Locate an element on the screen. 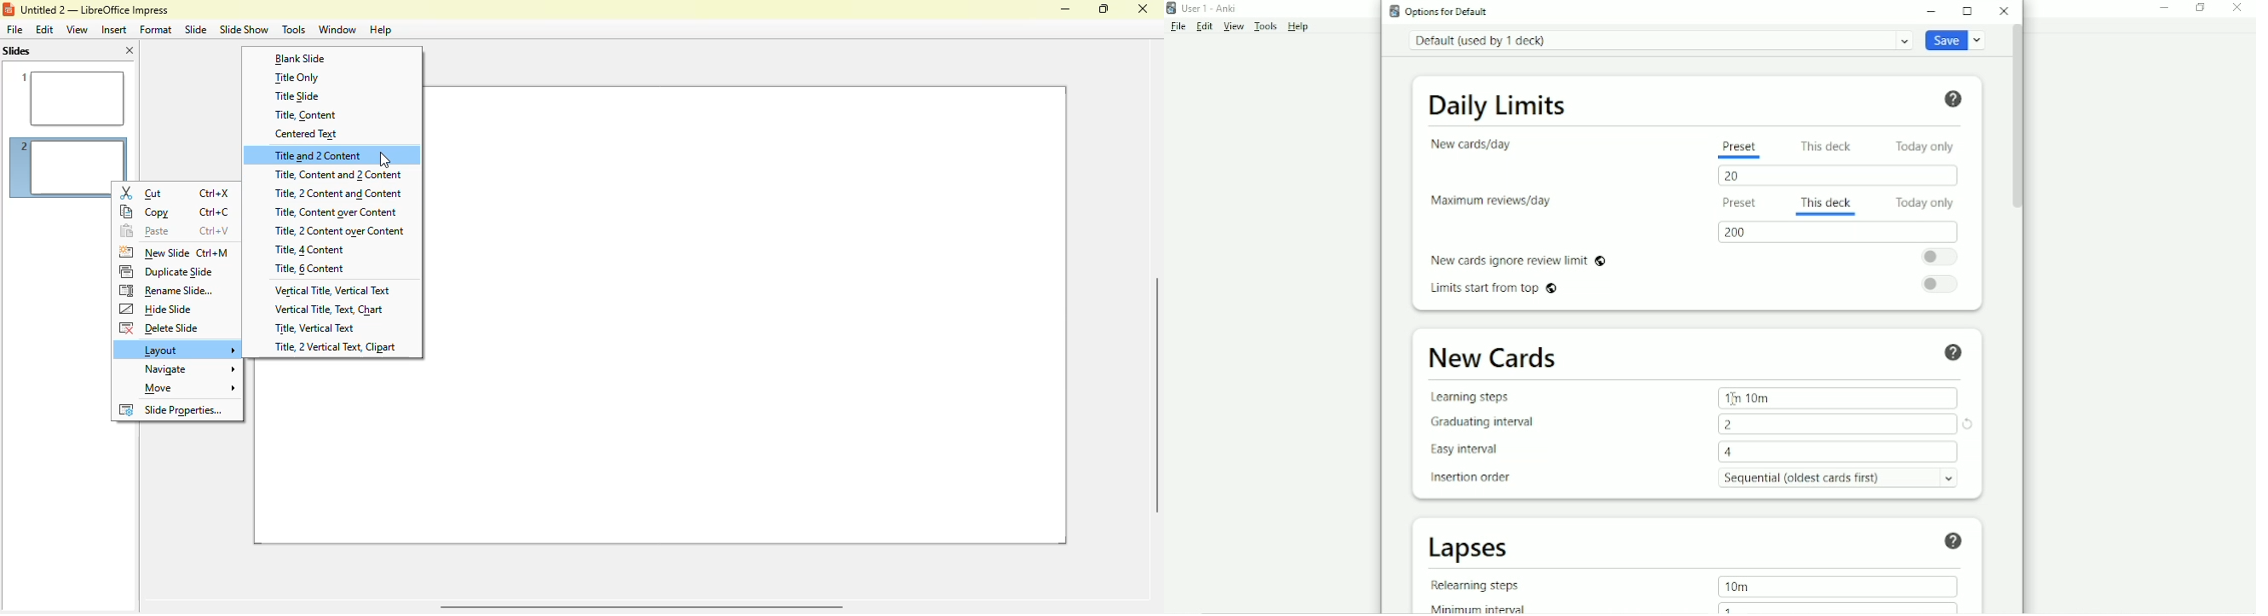  title and 2 content is located at coordinates (323, 155).